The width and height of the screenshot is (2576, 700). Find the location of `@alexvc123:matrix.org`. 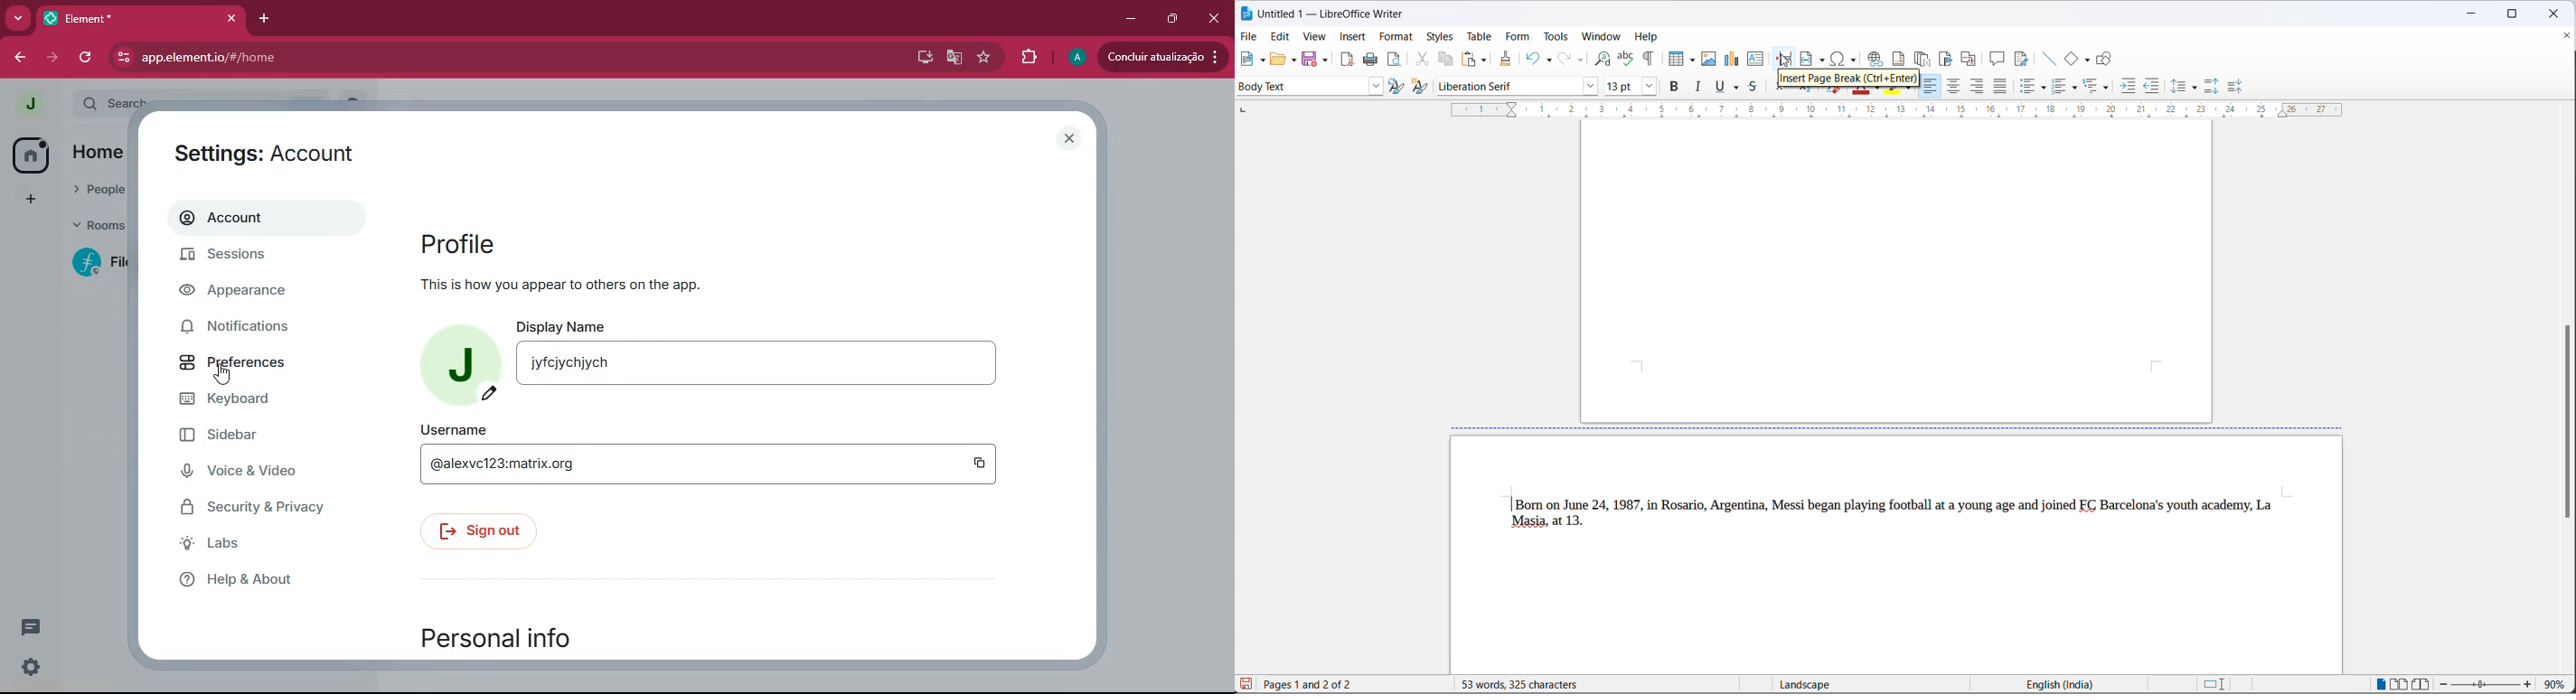

@alexvc123:matrix.org is located at coordinates (688, 464).